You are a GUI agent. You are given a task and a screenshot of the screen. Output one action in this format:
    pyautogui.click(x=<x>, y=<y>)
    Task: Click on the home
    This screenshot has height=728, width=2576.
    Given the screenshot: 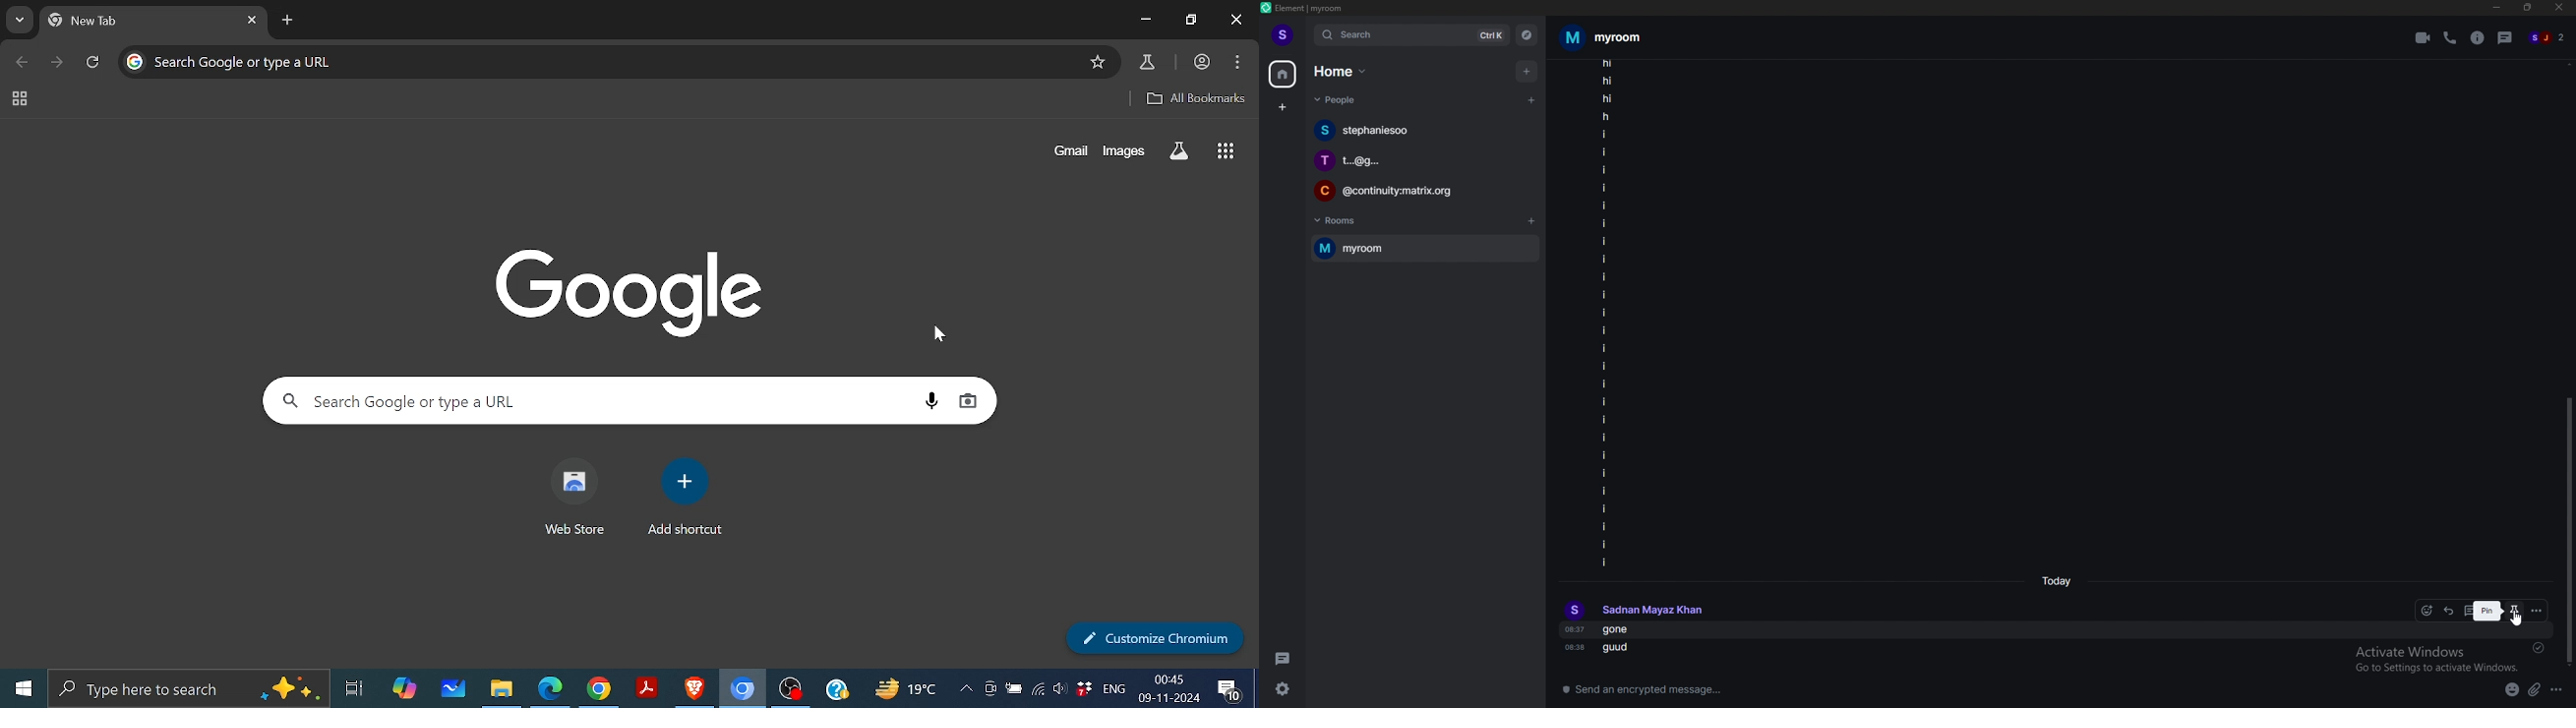 What is the action you would take?
    pyautogui.click(x=1340, y=71)
    